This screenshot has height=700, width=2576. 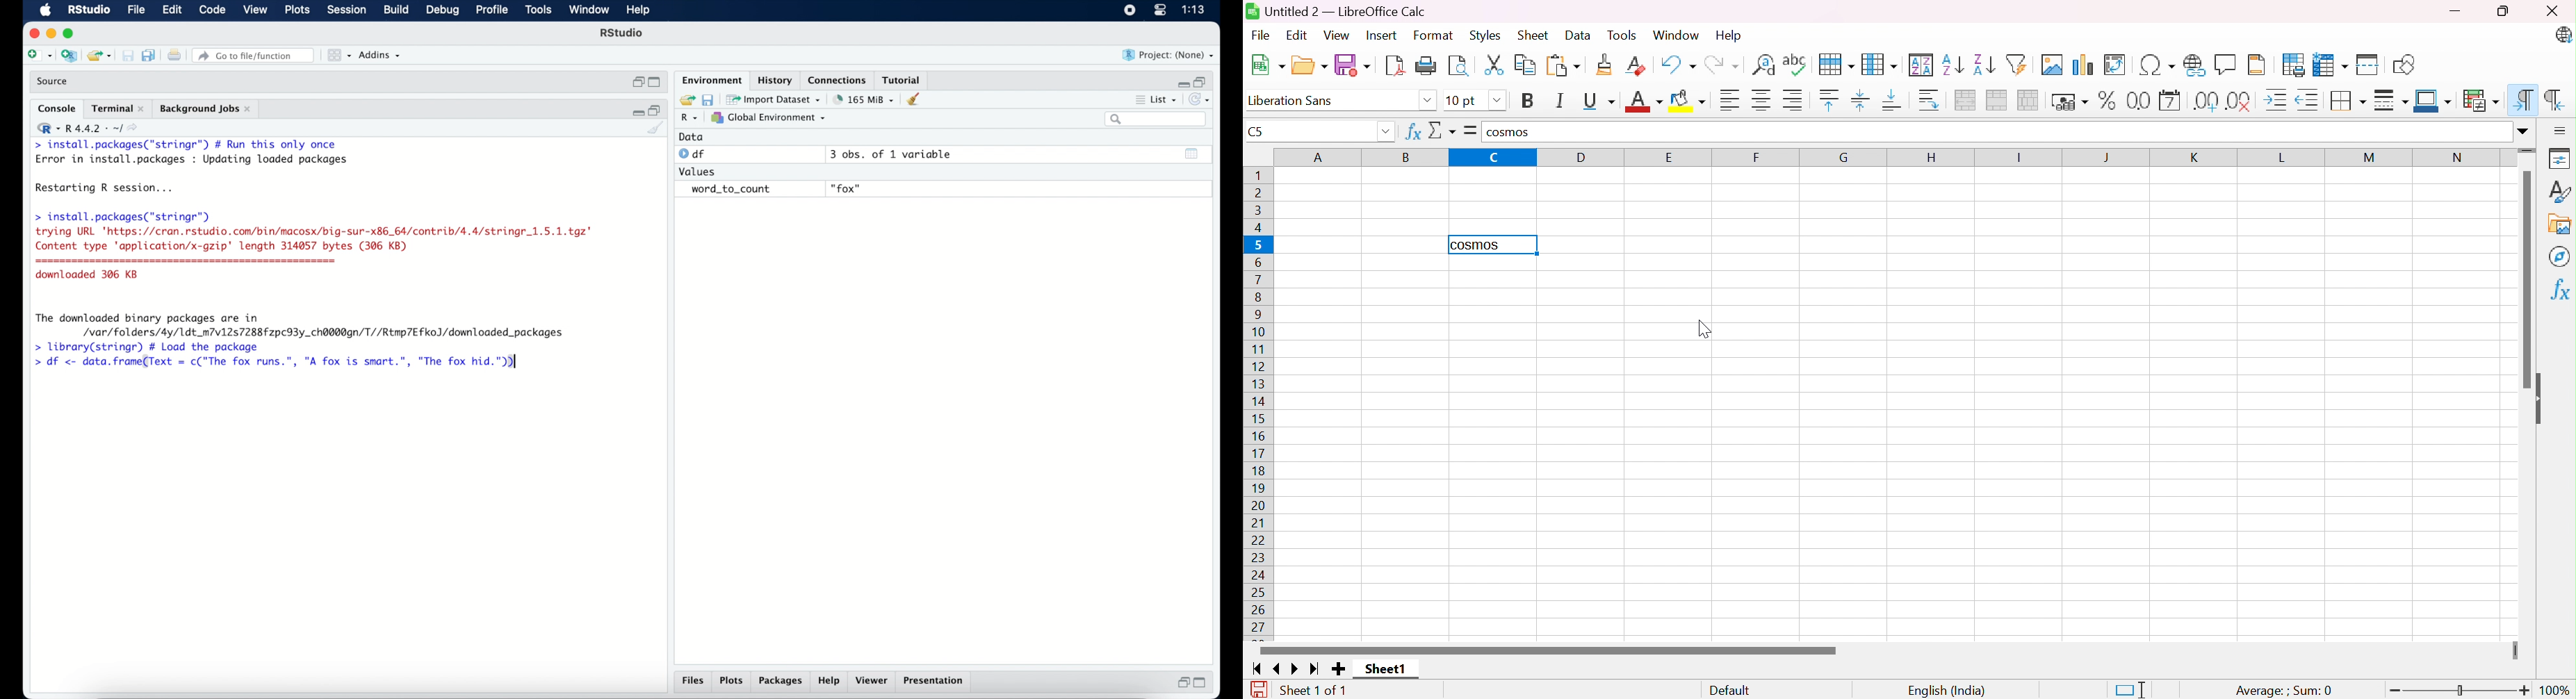 What do you see at coordinates (87, 128) in the screenshot?
I see `R 4.4.2` at bounding box center [87, 128].